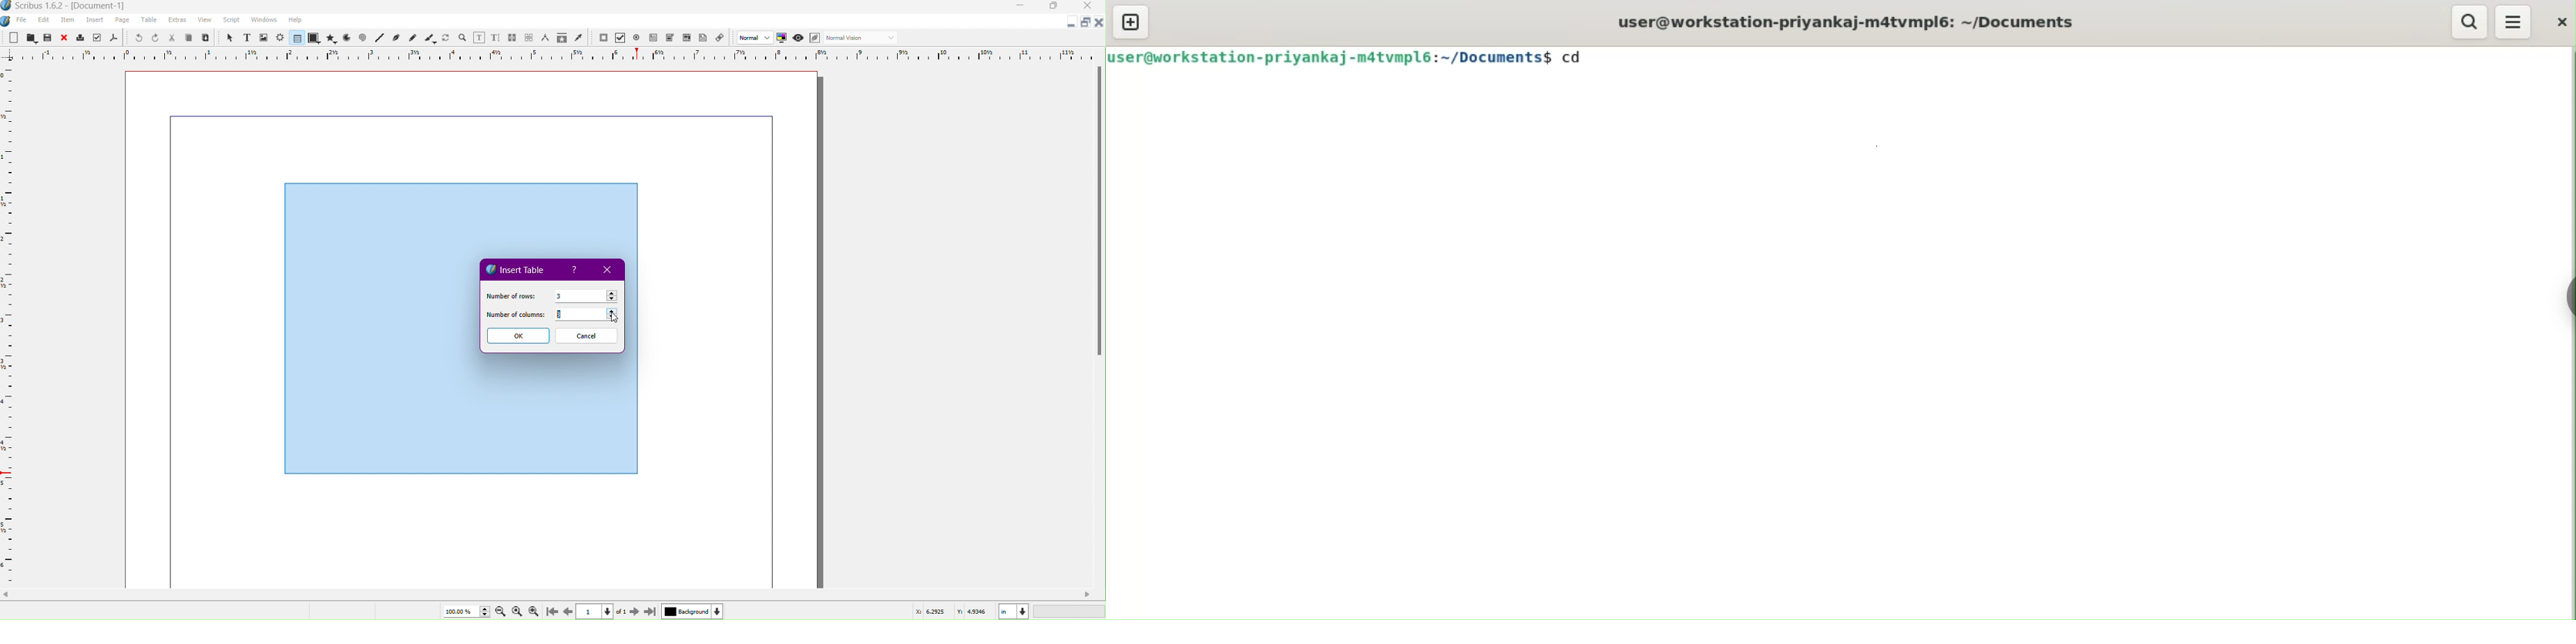 Image resolution: width=2576 pixels, height=644 pixels. I want to click on Rotate Item, so click(446, 37).